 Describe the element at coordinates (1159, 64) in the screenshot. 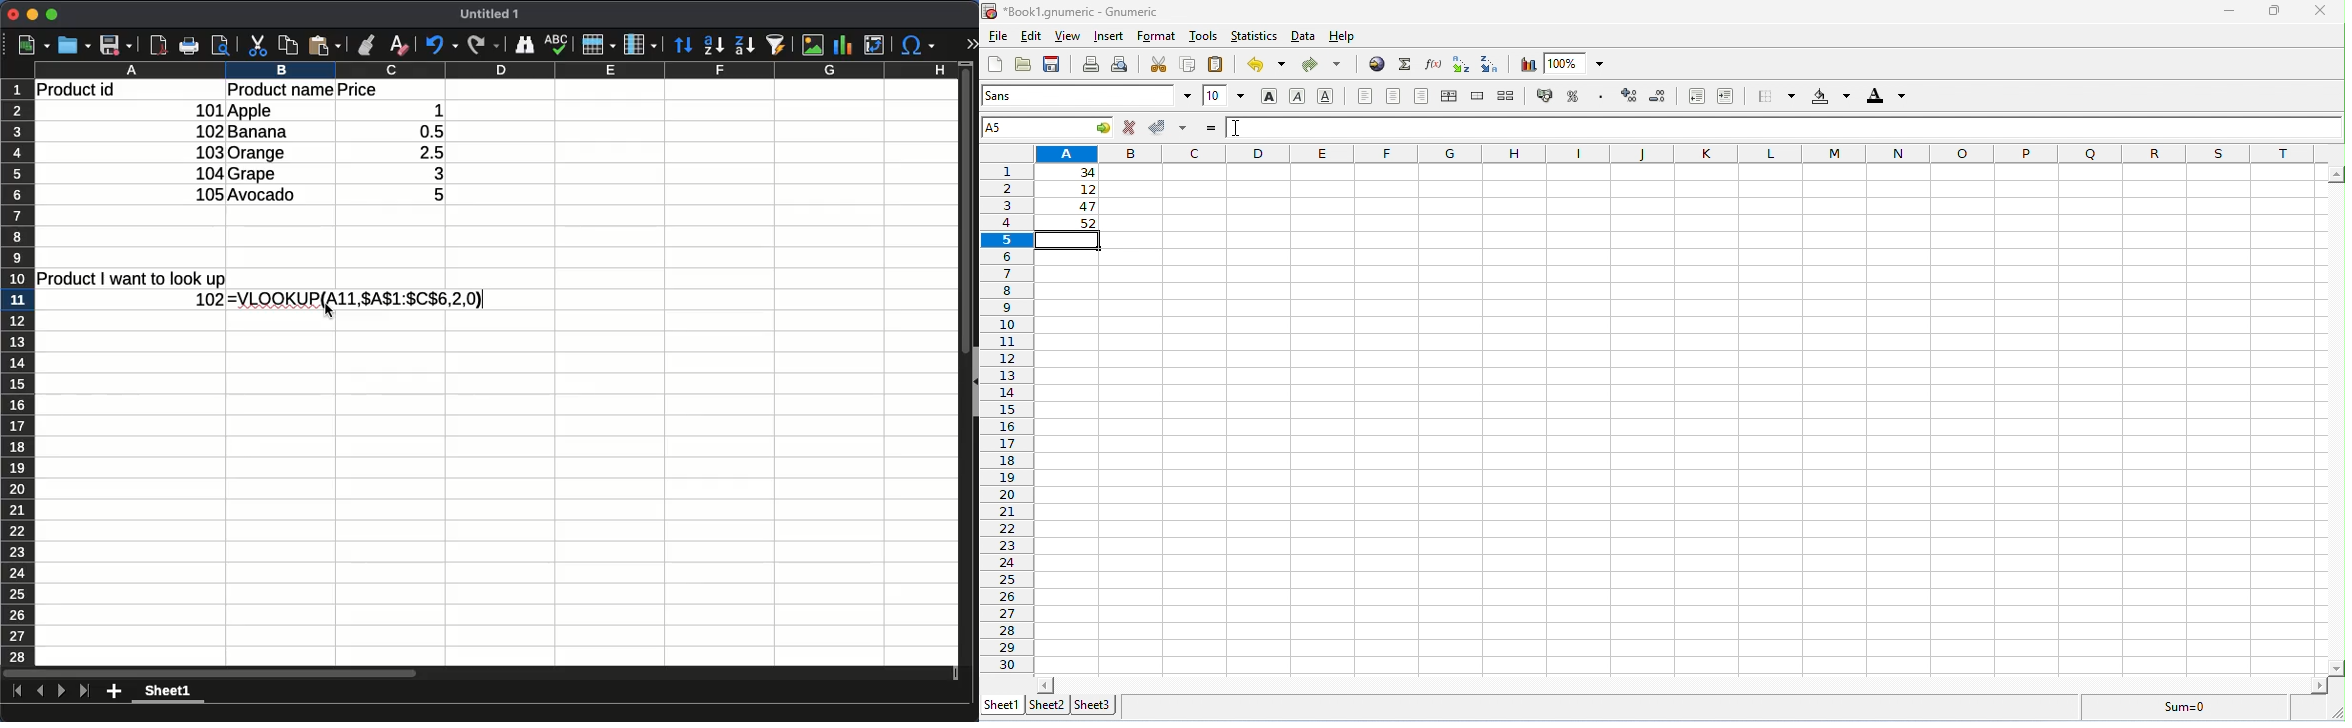

I see `cut` at that location.